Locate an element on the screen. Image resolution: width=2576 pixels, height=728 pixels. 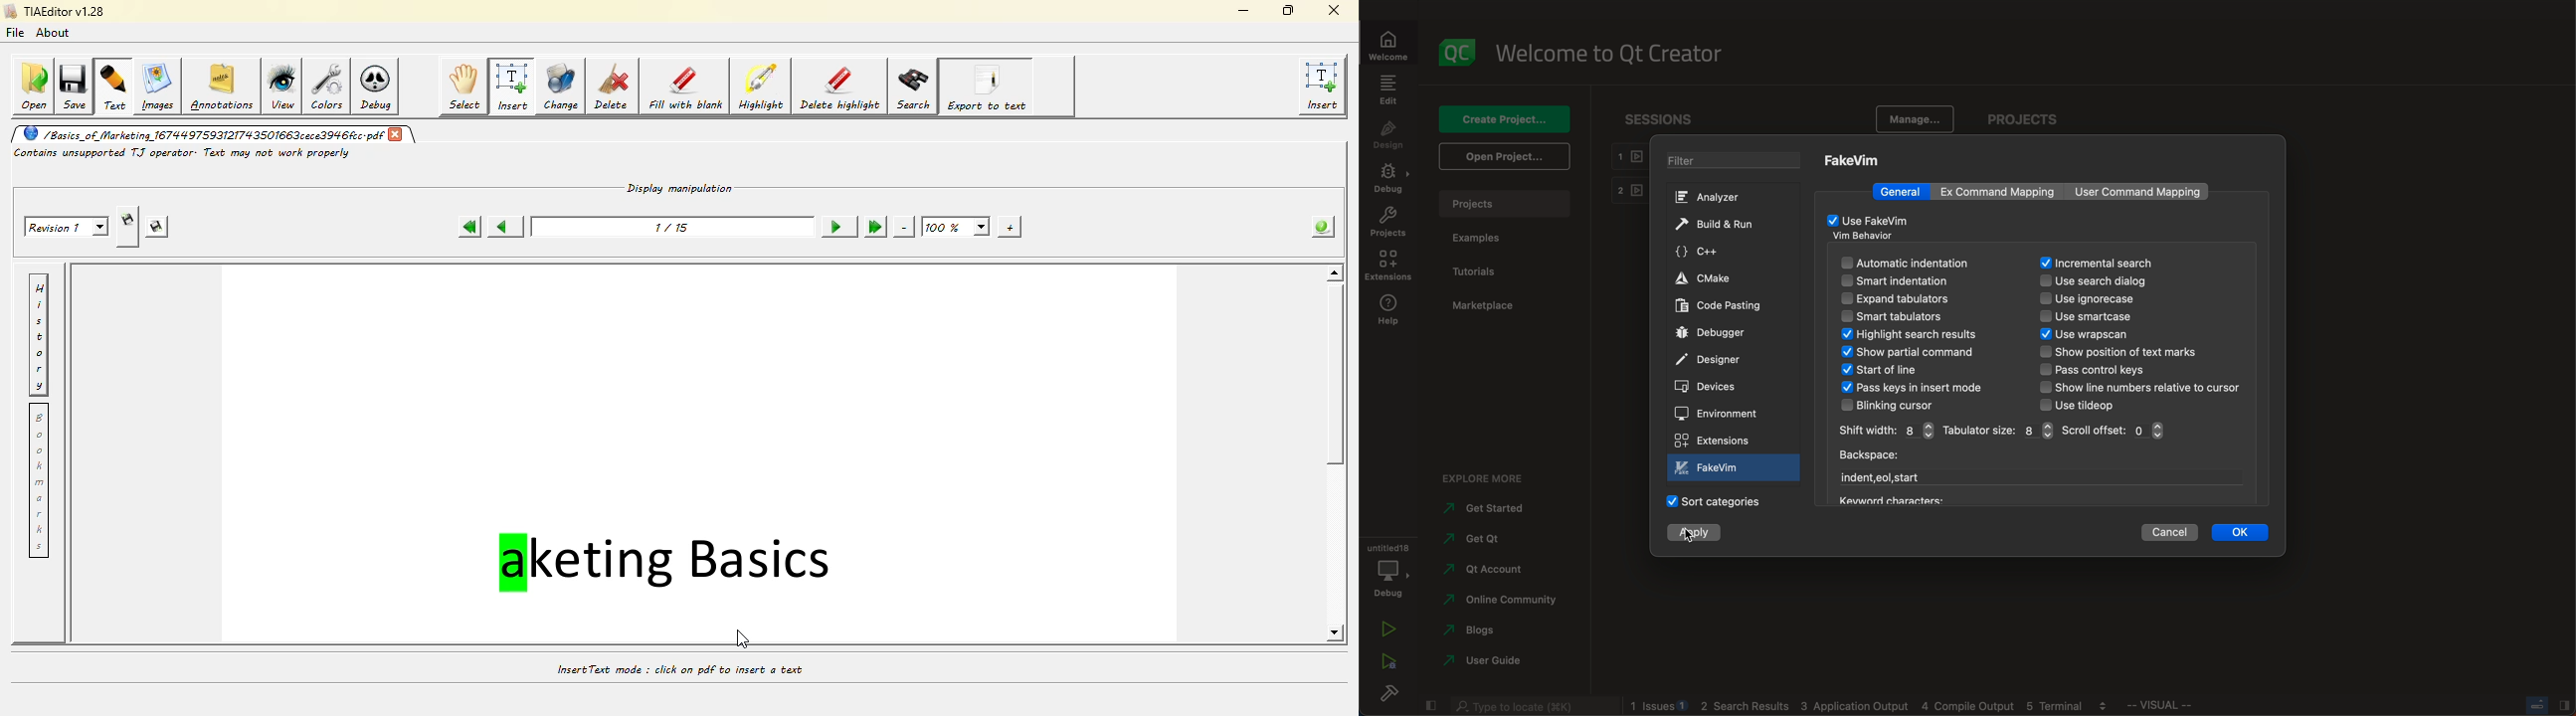
design is located at coordinates (1391, 134).